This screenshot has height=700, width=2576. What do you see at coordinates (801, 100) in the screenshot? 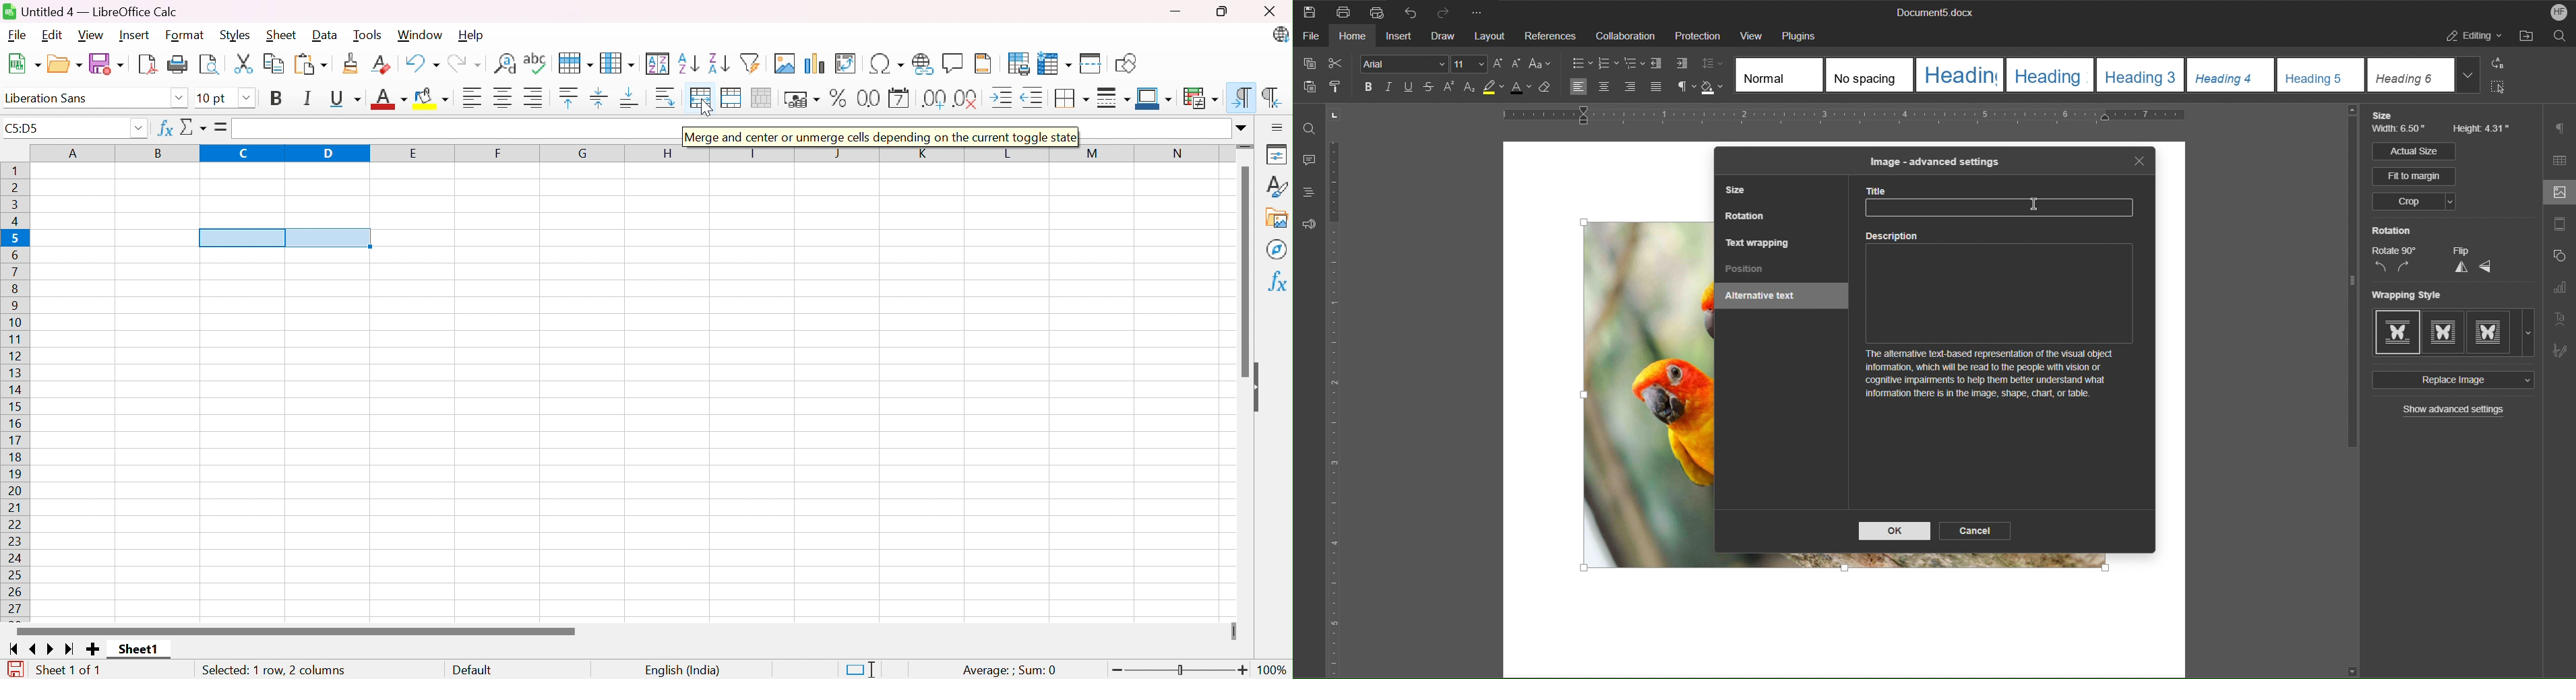
I see `Format as Currency` at bounding box center [801, 100].